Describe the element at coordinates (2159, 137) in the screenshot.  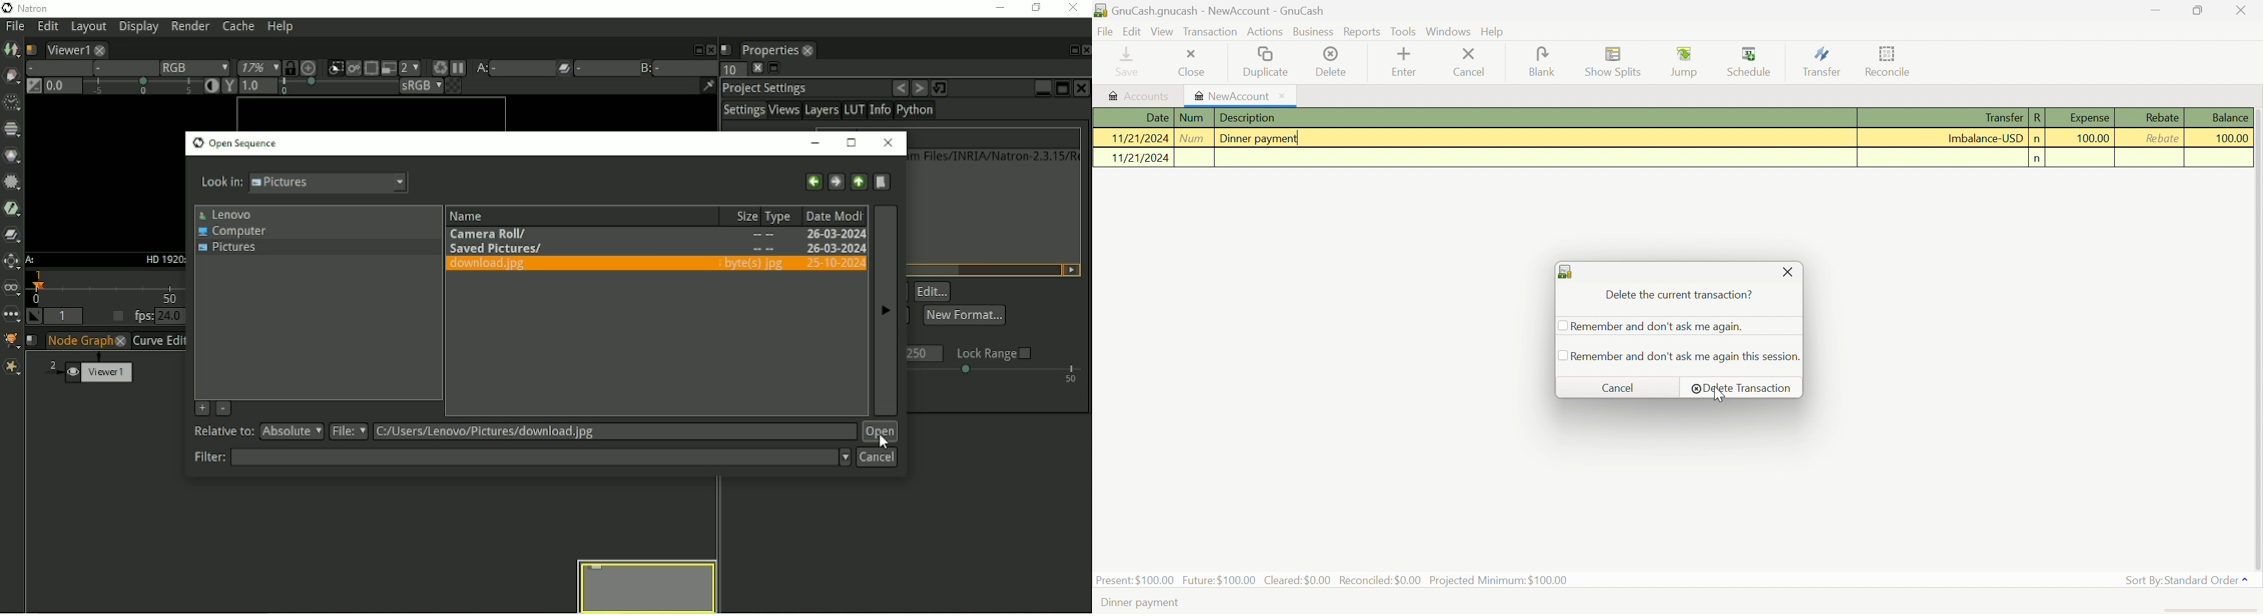
I see `rebate` at that location.